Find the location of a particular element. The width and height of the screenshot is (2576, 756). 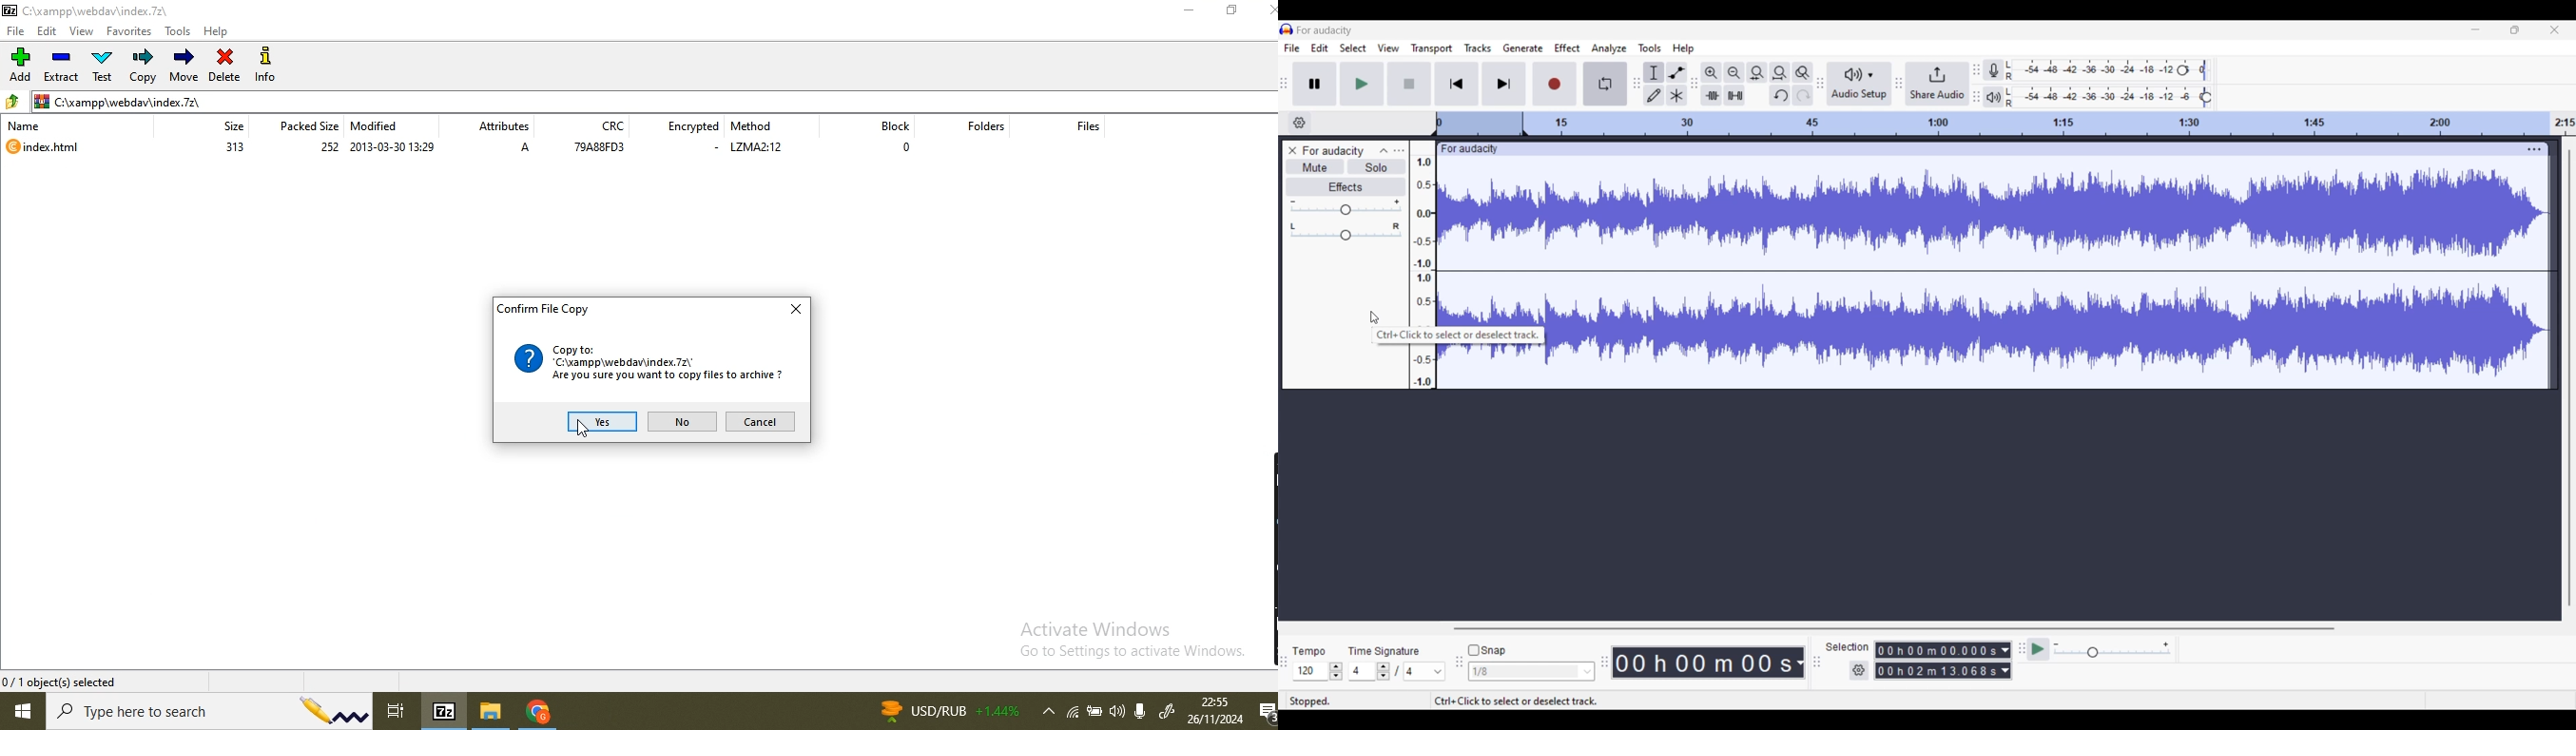

Max. time signature options is located at coordinates (1425, 672).